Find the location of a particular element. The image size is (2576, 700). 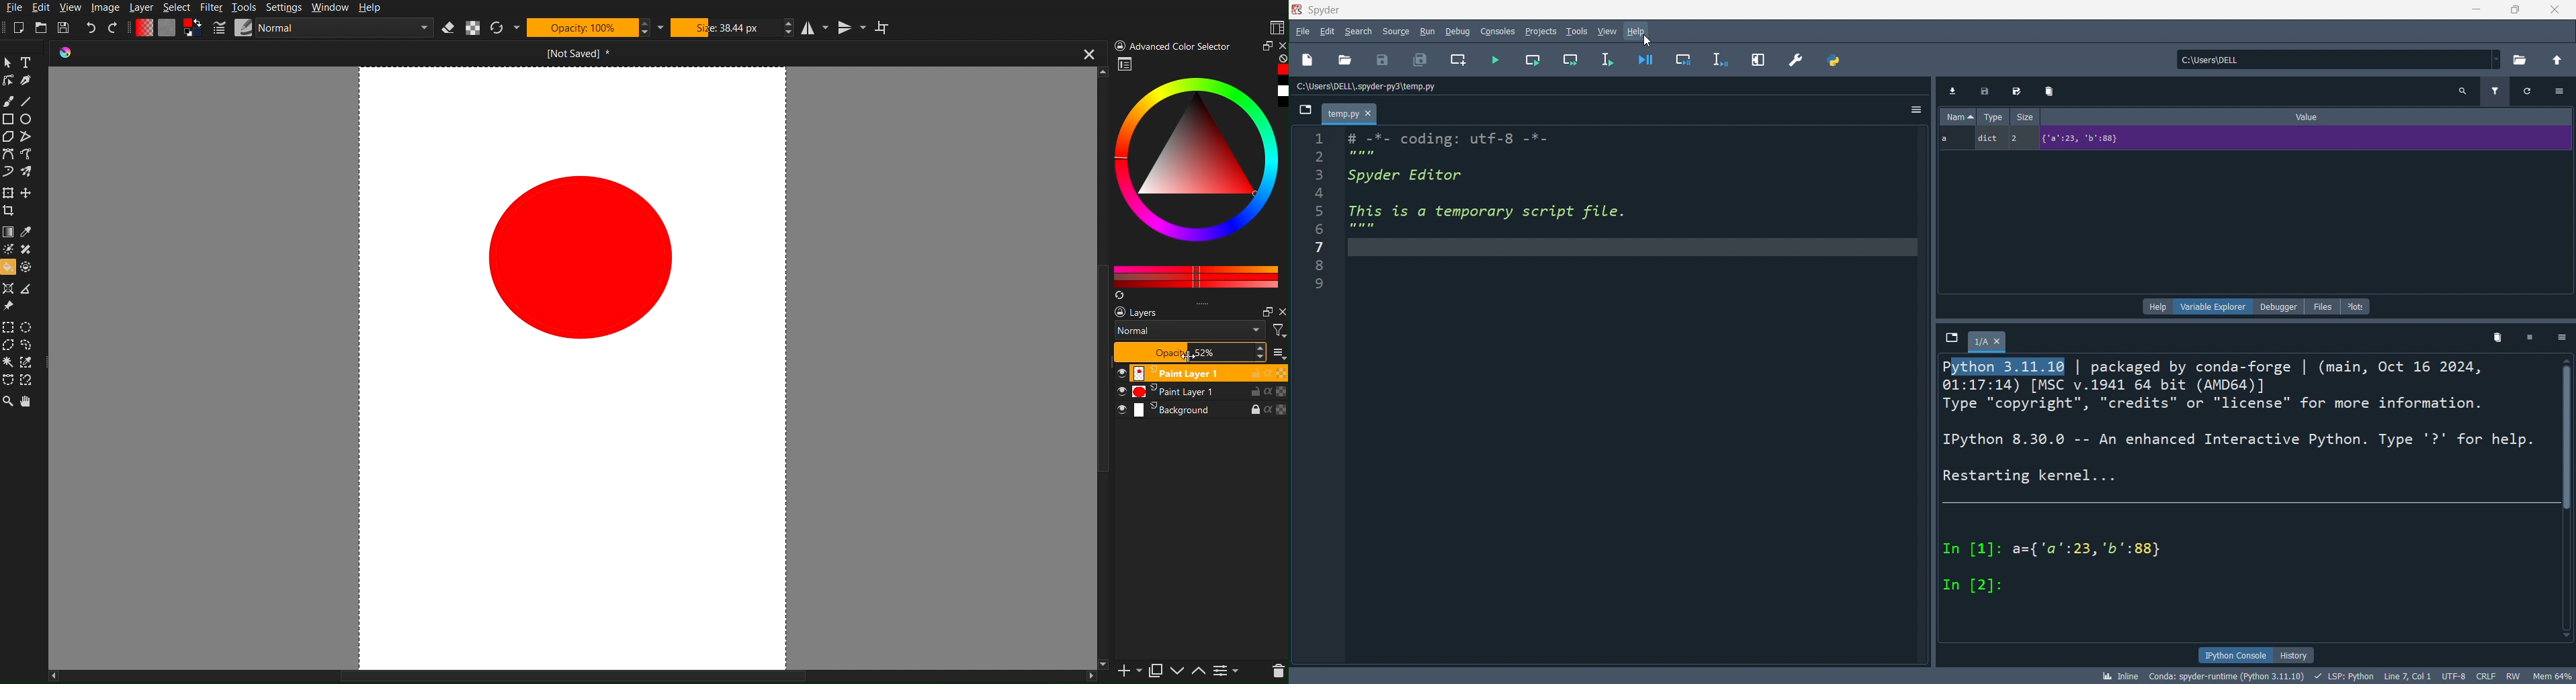

search  is located at coordinates (1359, 32).